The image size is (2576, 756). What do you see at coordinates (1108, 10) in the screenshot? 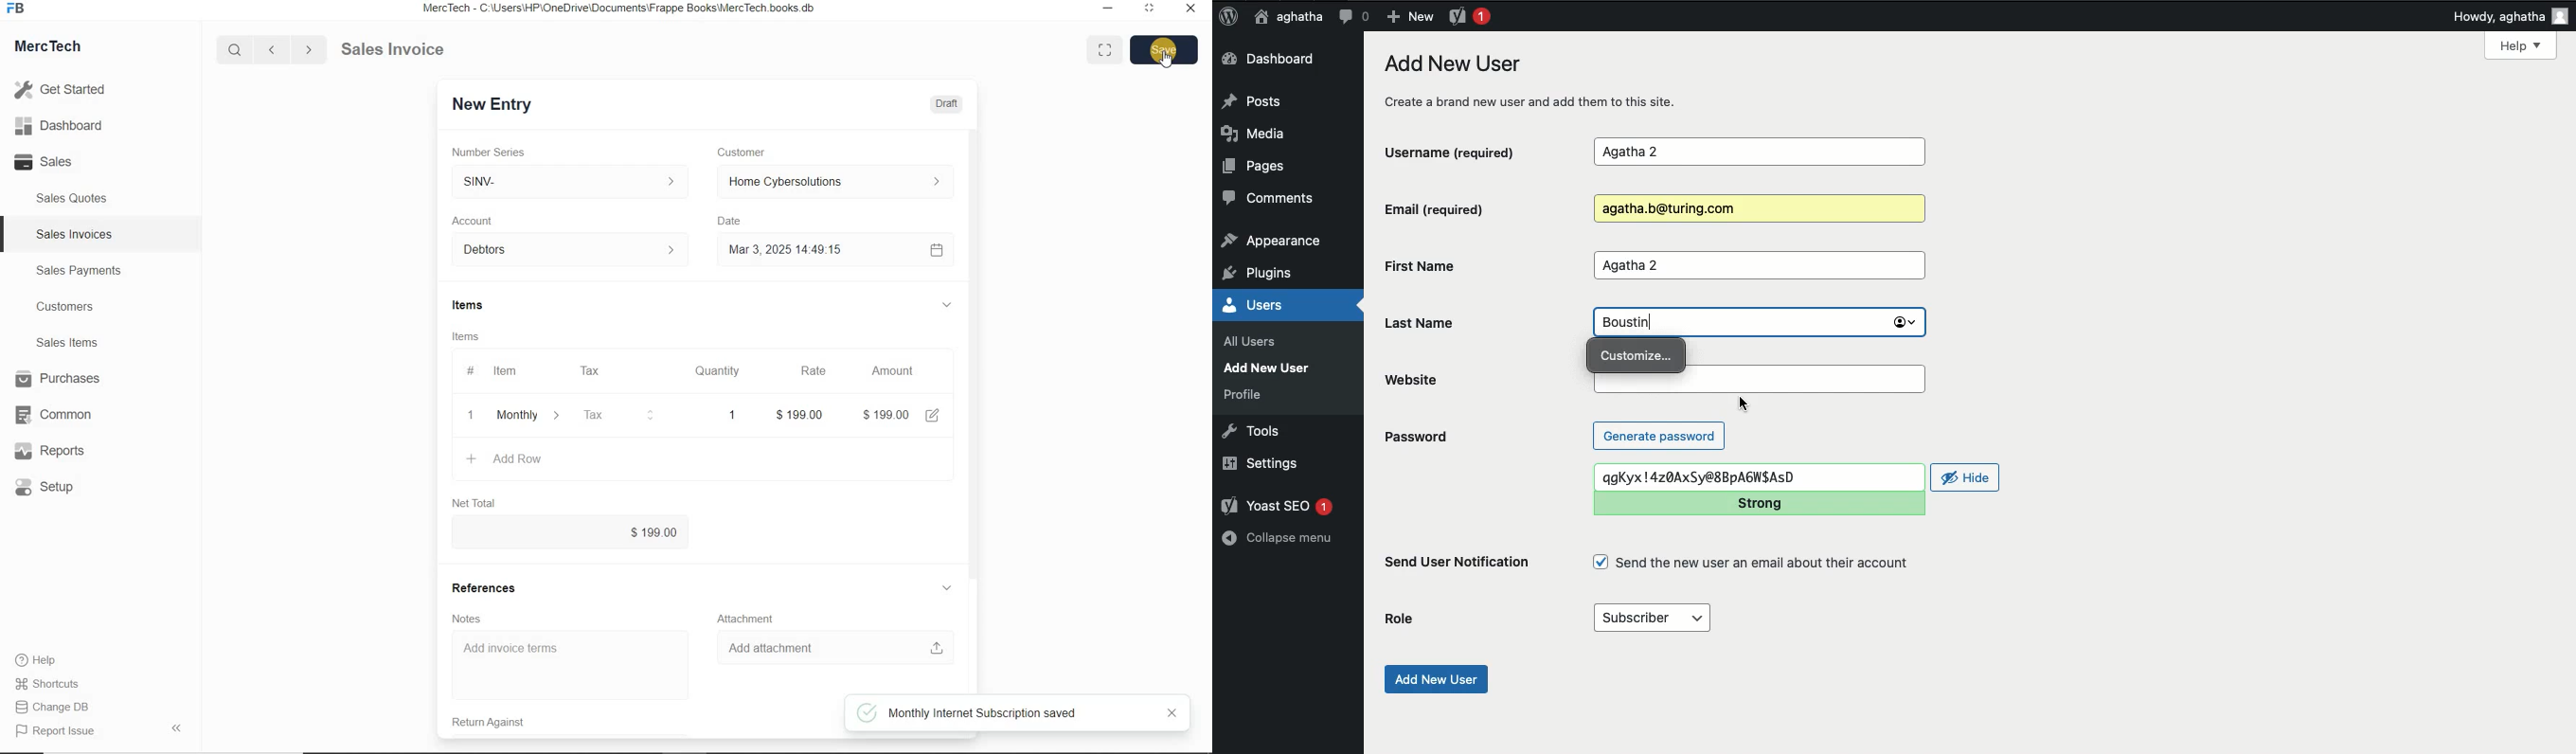
I see `Minimize` at bounding box center [1108, 10].